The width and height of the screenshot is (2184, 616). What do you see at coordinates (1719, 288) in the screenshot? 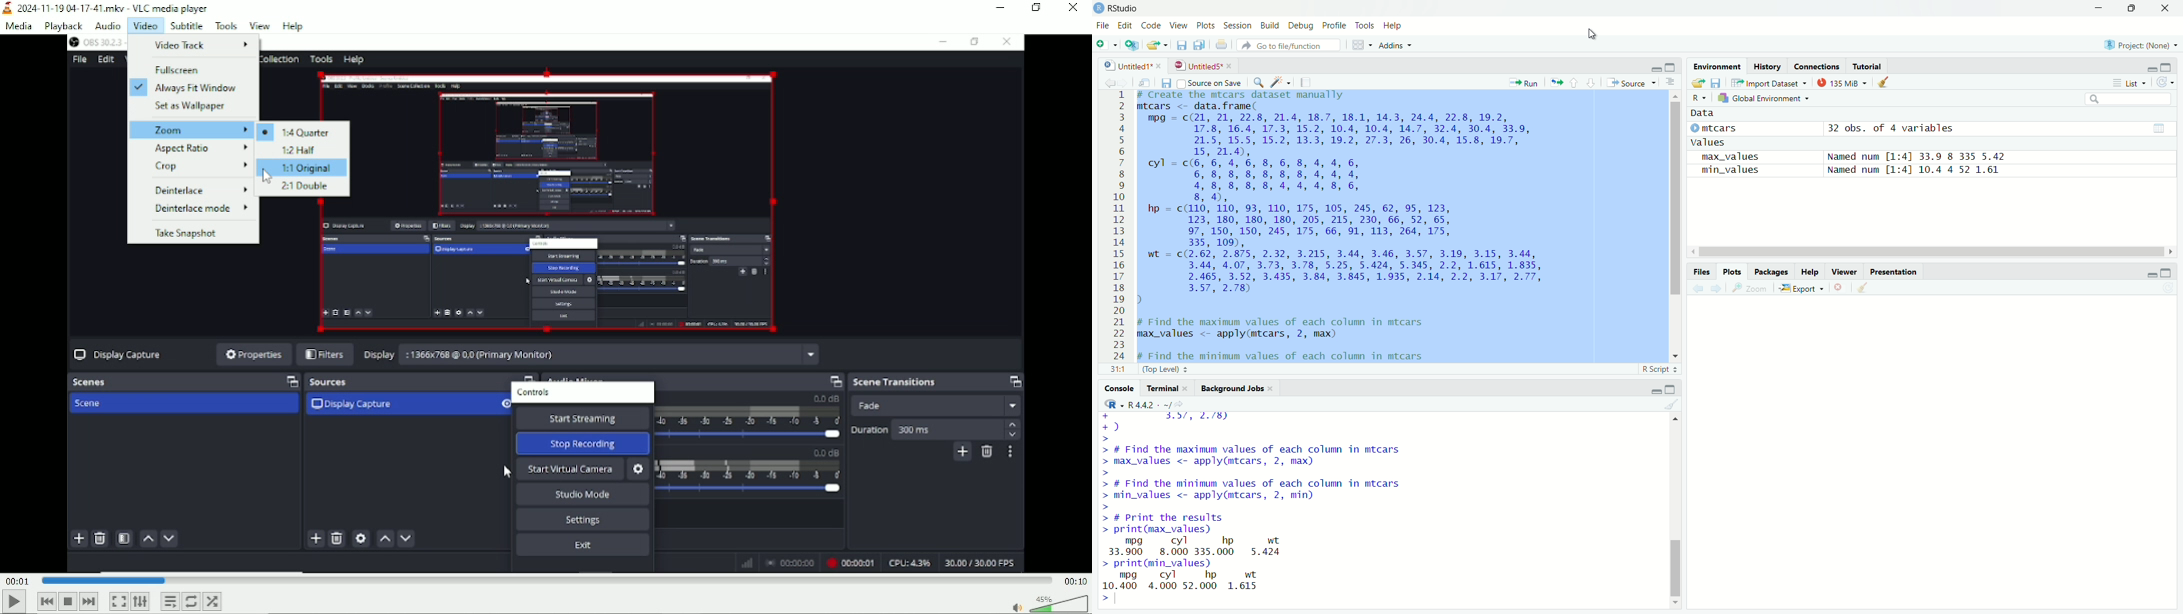
I see `next` at bounding box center [1719, 288].